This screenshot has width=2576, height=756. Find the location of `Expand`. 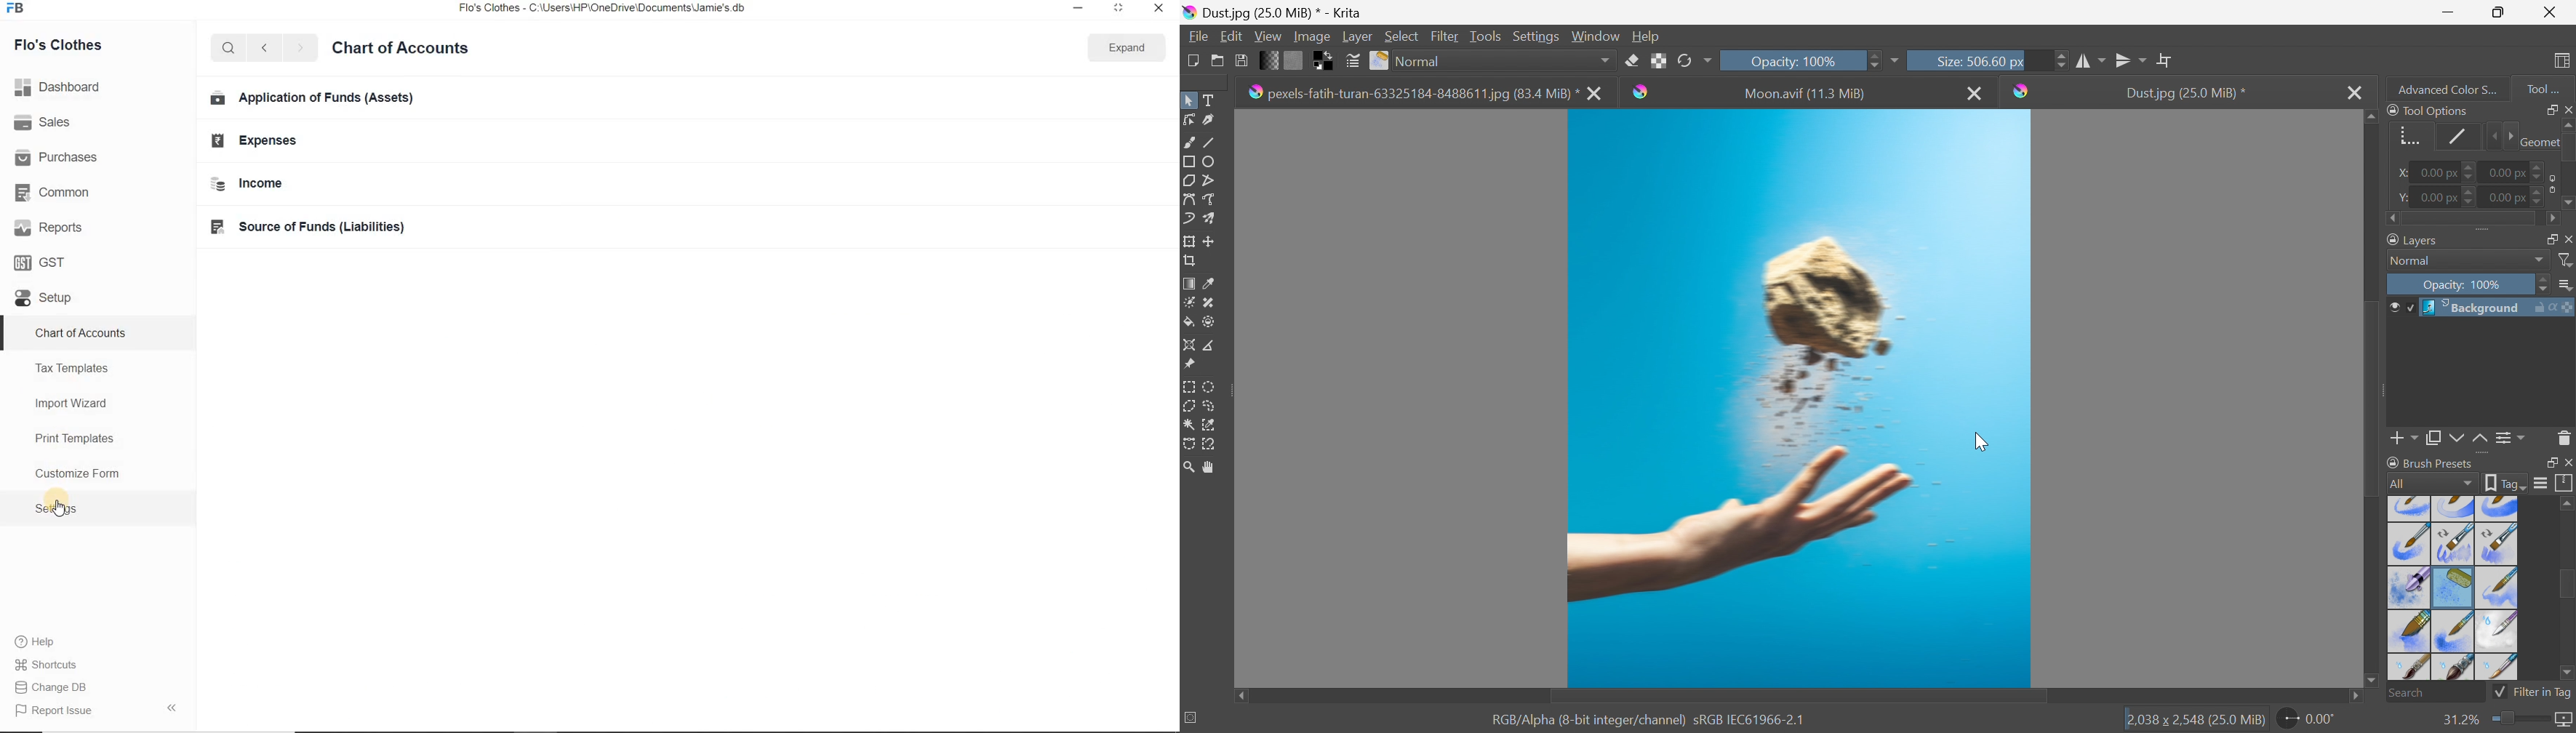

Expand is located at coordinates (1124, 48).